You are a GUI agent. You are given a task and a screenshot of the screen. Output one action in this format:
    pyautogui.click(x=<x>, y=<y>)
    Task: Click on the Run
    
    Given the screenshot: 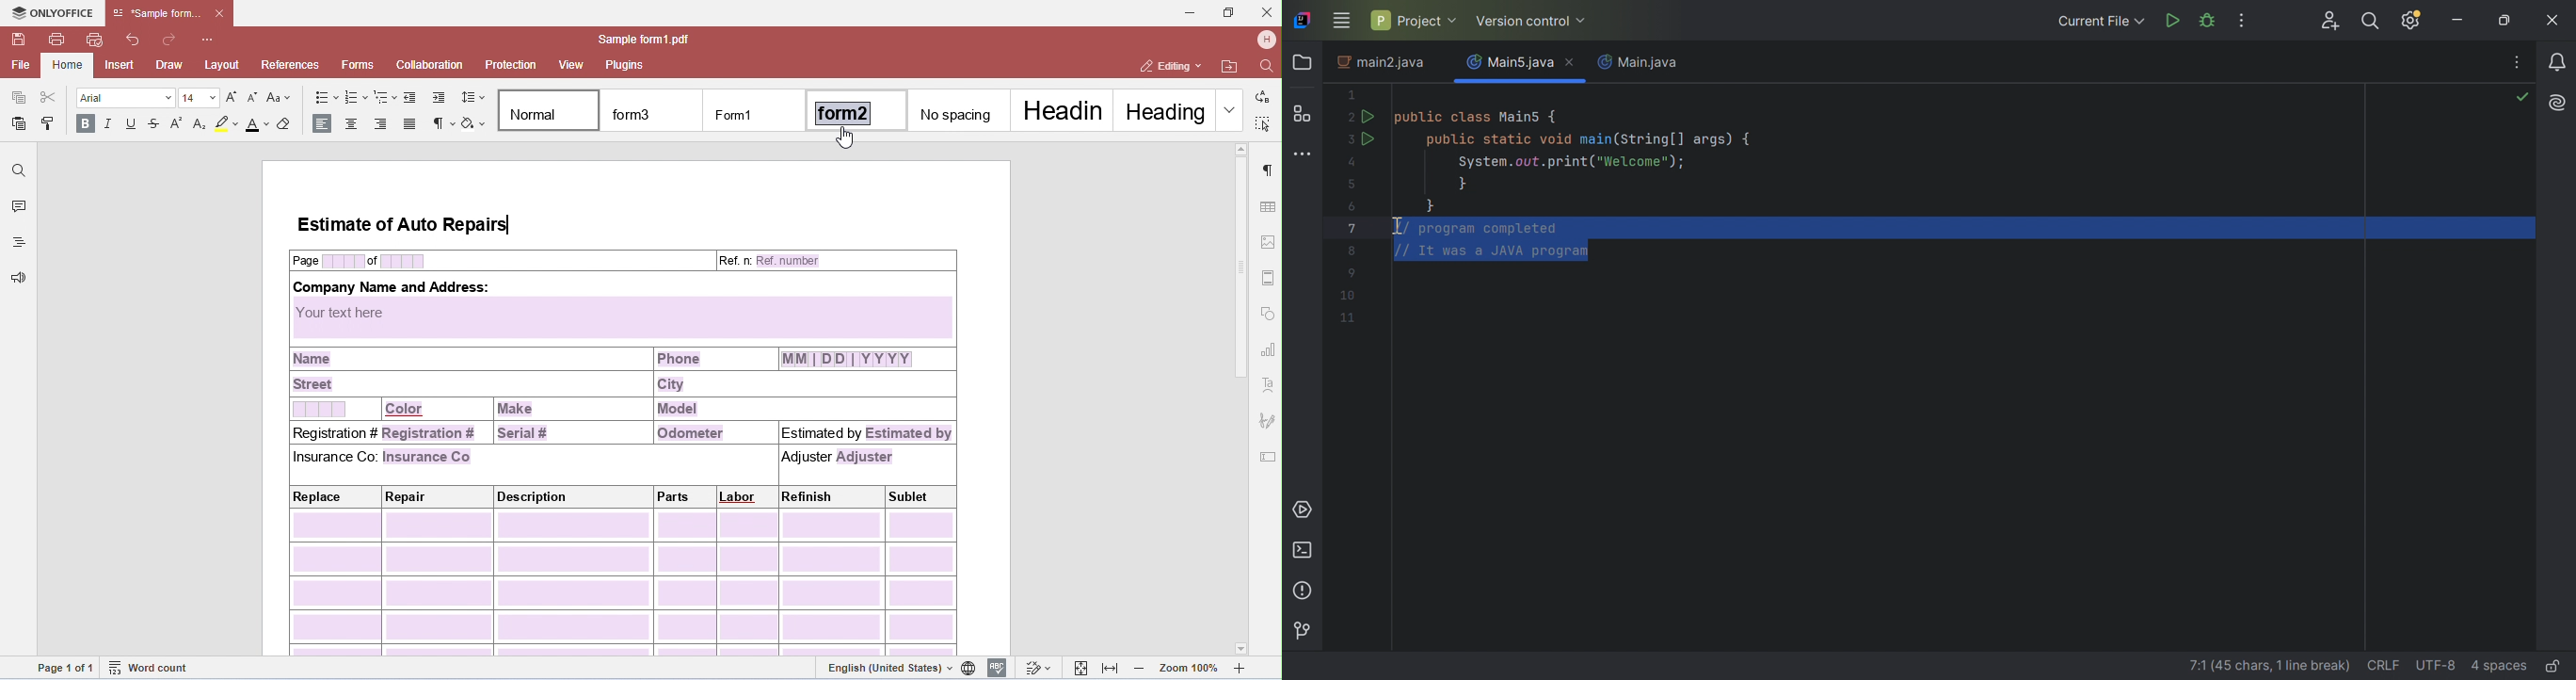 What is the action you would take?
    pyautogui.click(x=2175, y=20)
    